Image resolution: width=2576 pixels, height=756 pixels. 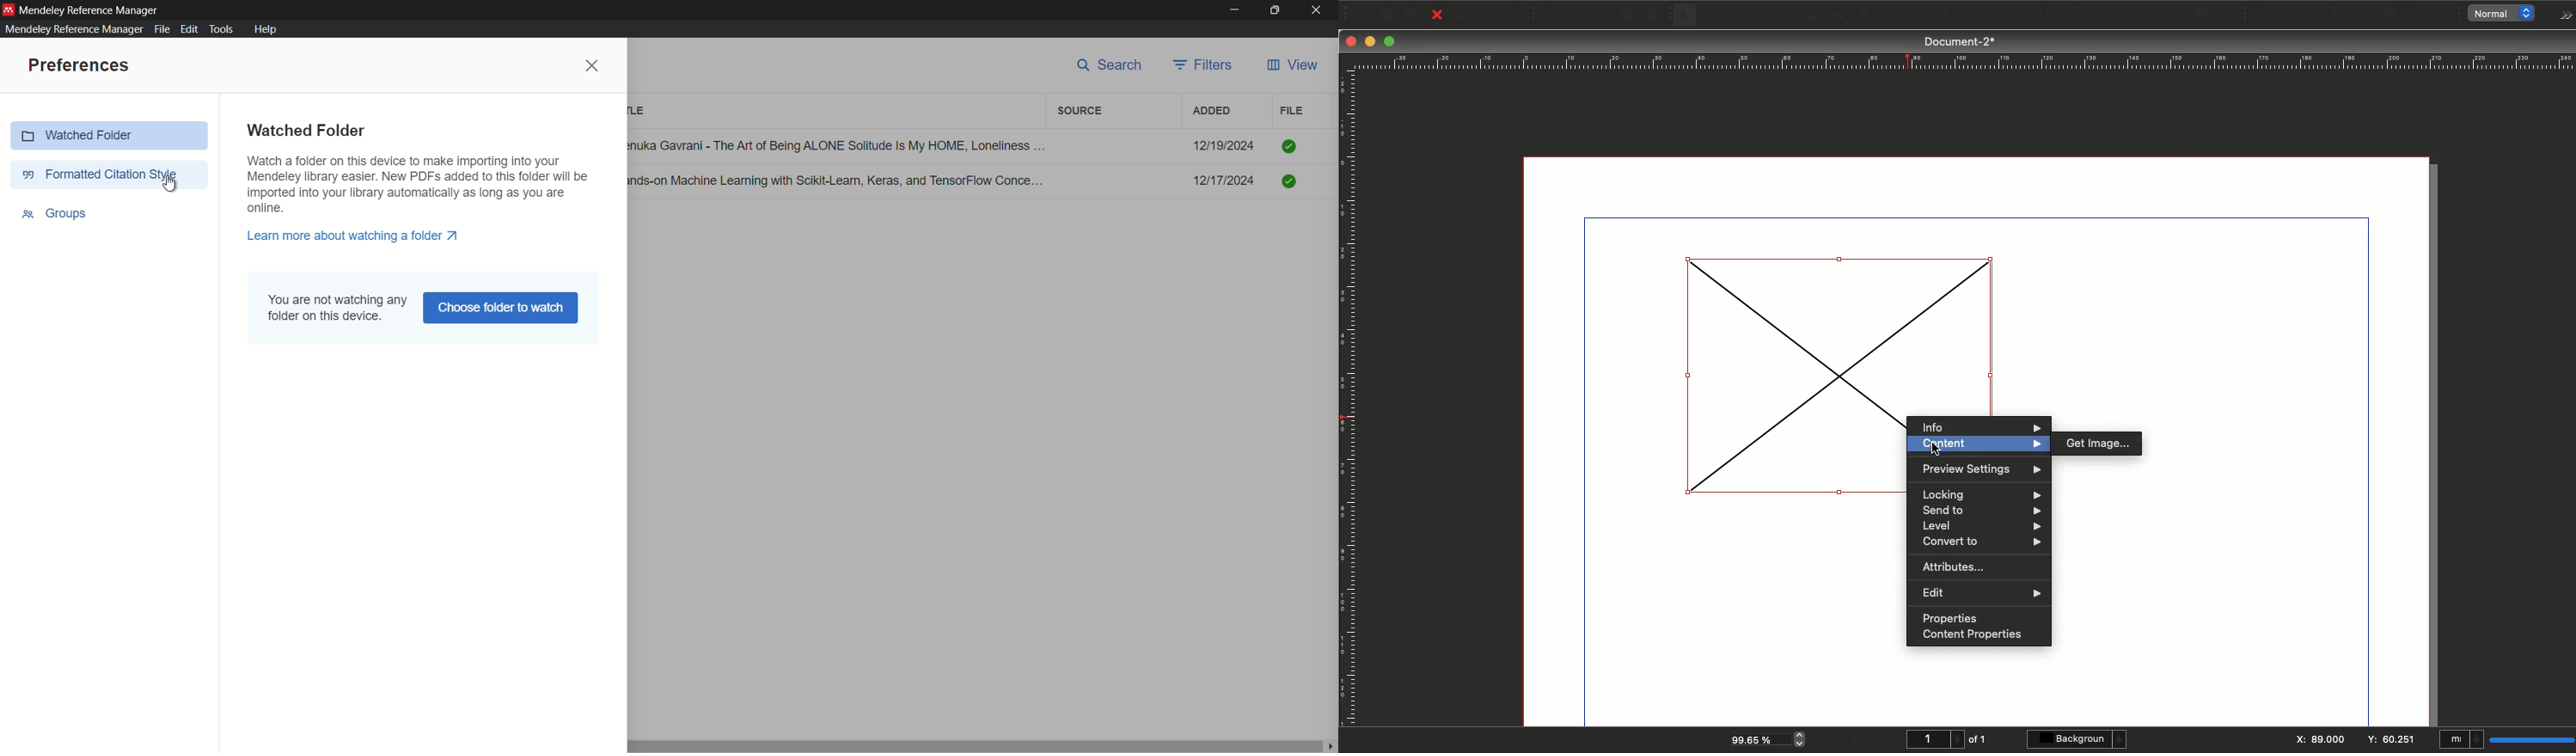 I want to click on Line, so click(x=1915, y=16).